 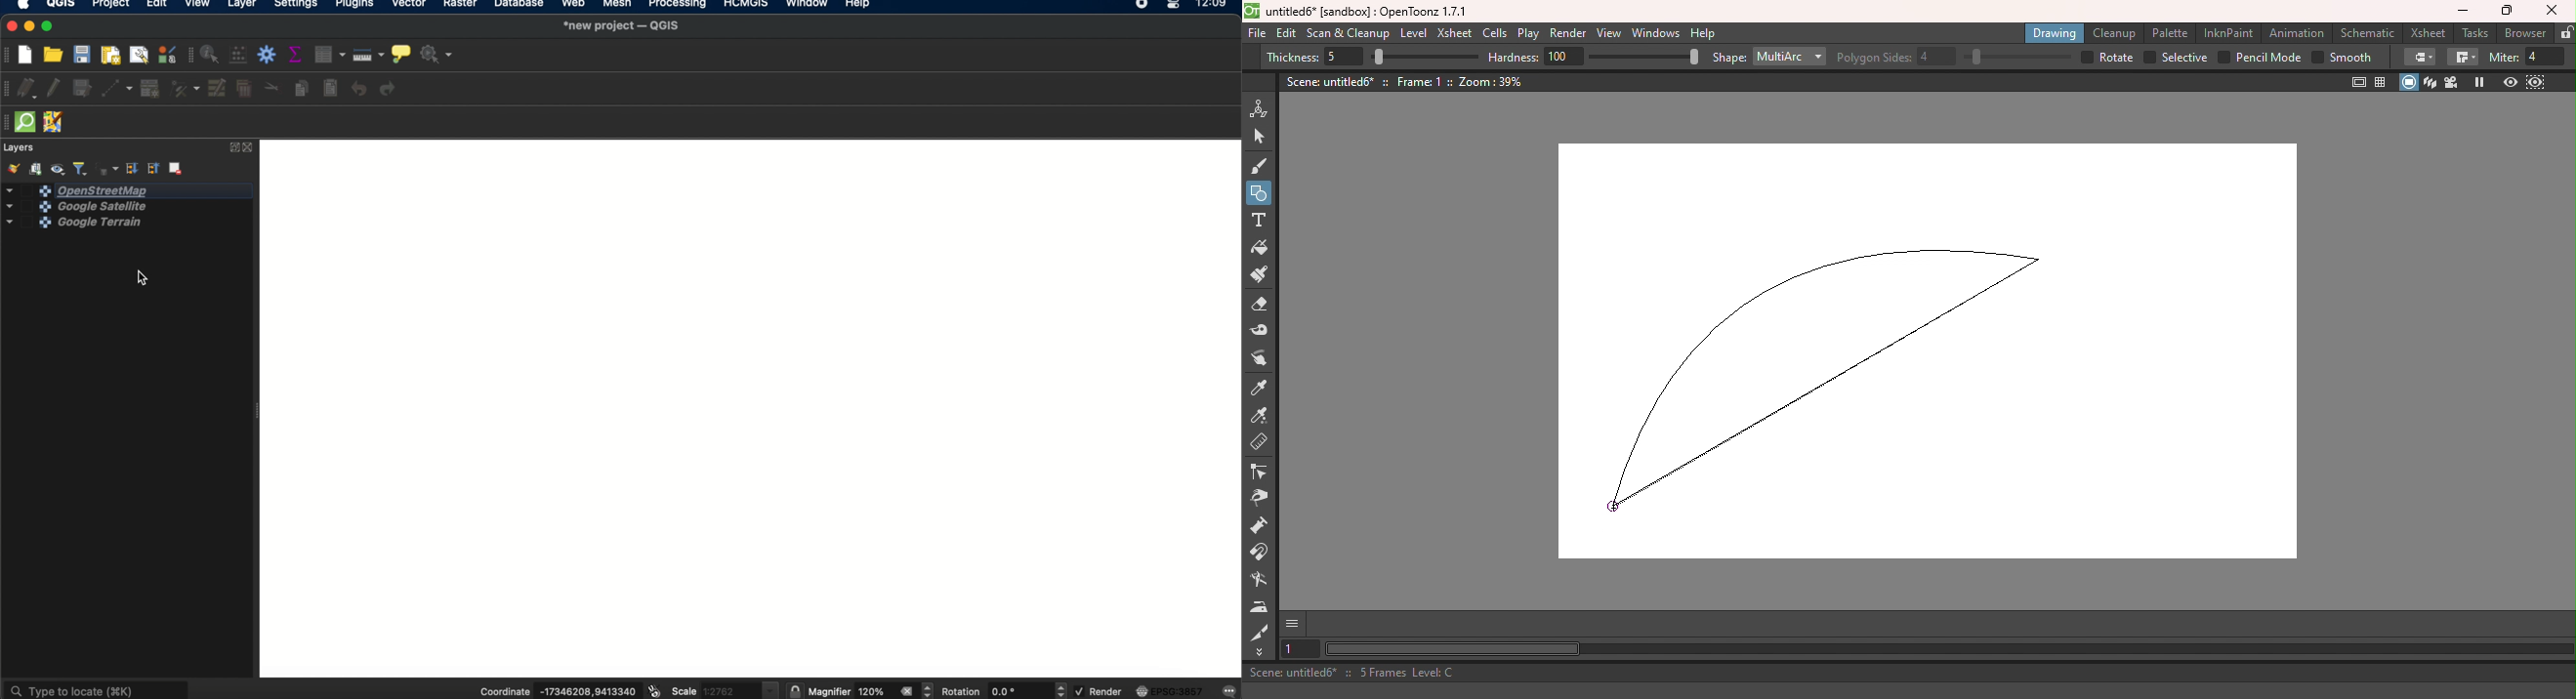 I want to click on QGIS, so click(x=61, y=5).